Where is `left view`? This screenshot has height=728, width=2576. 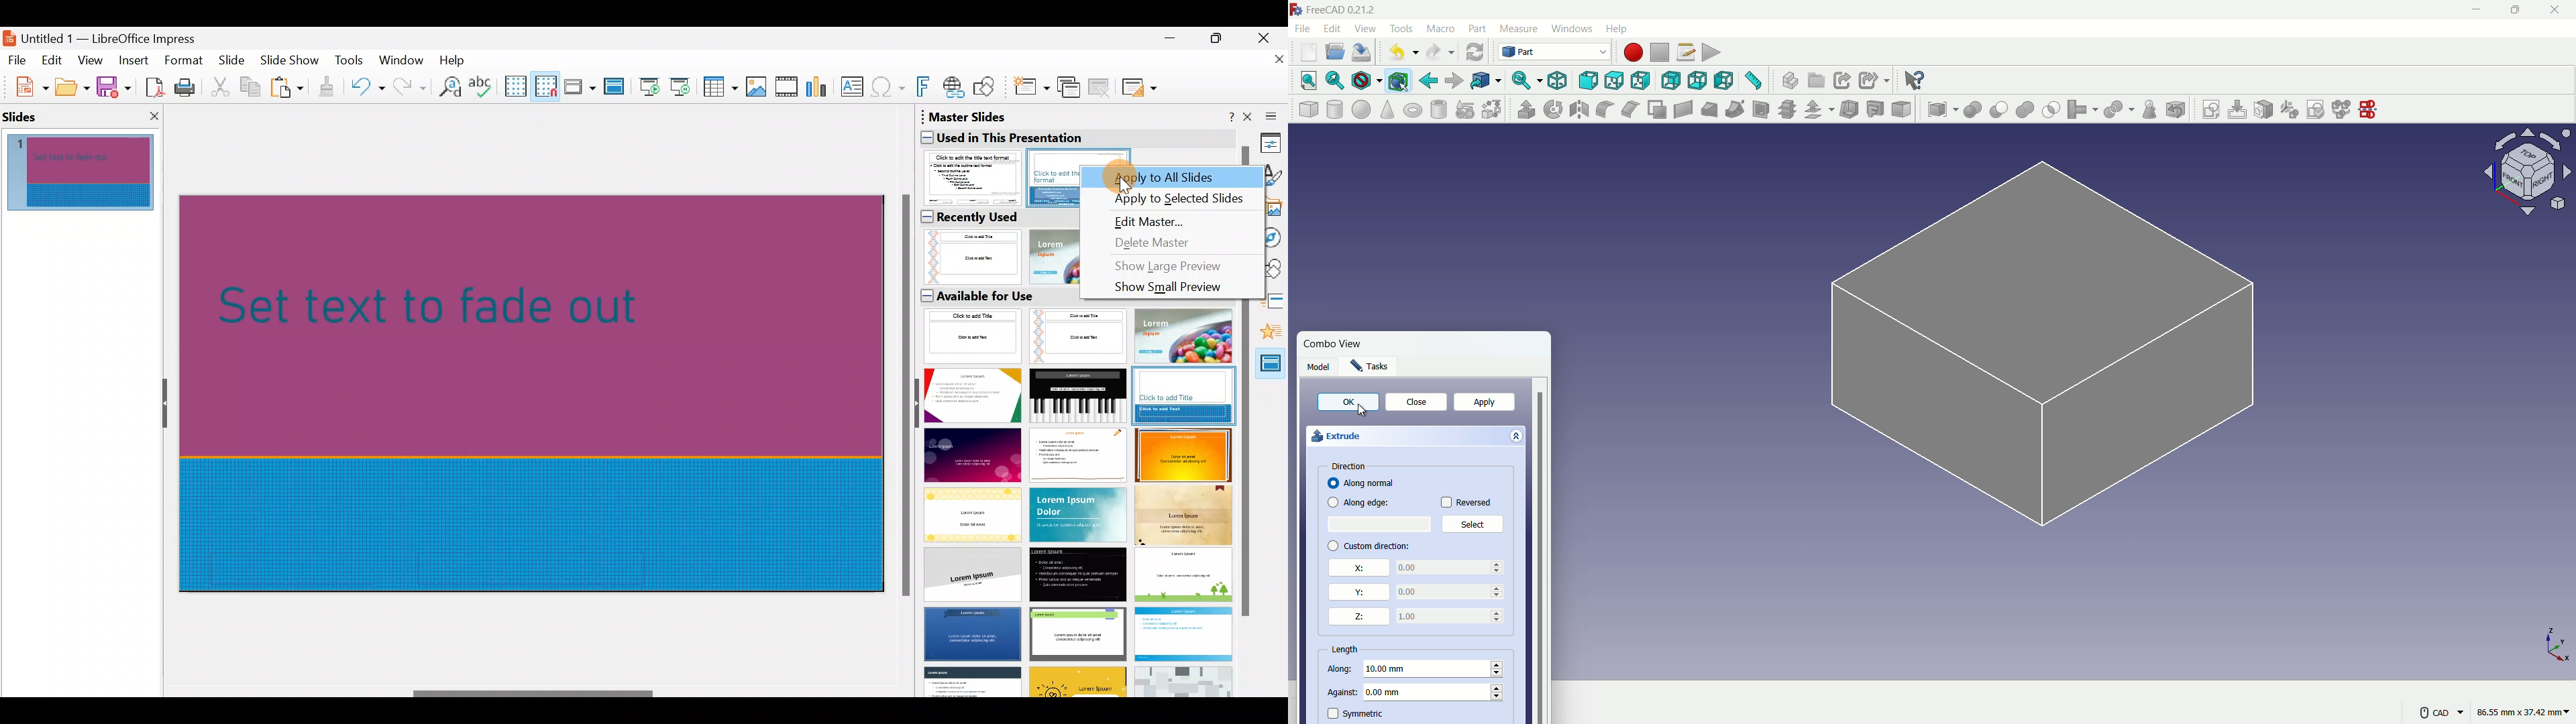
left view is located at coordinates (1723, 80).